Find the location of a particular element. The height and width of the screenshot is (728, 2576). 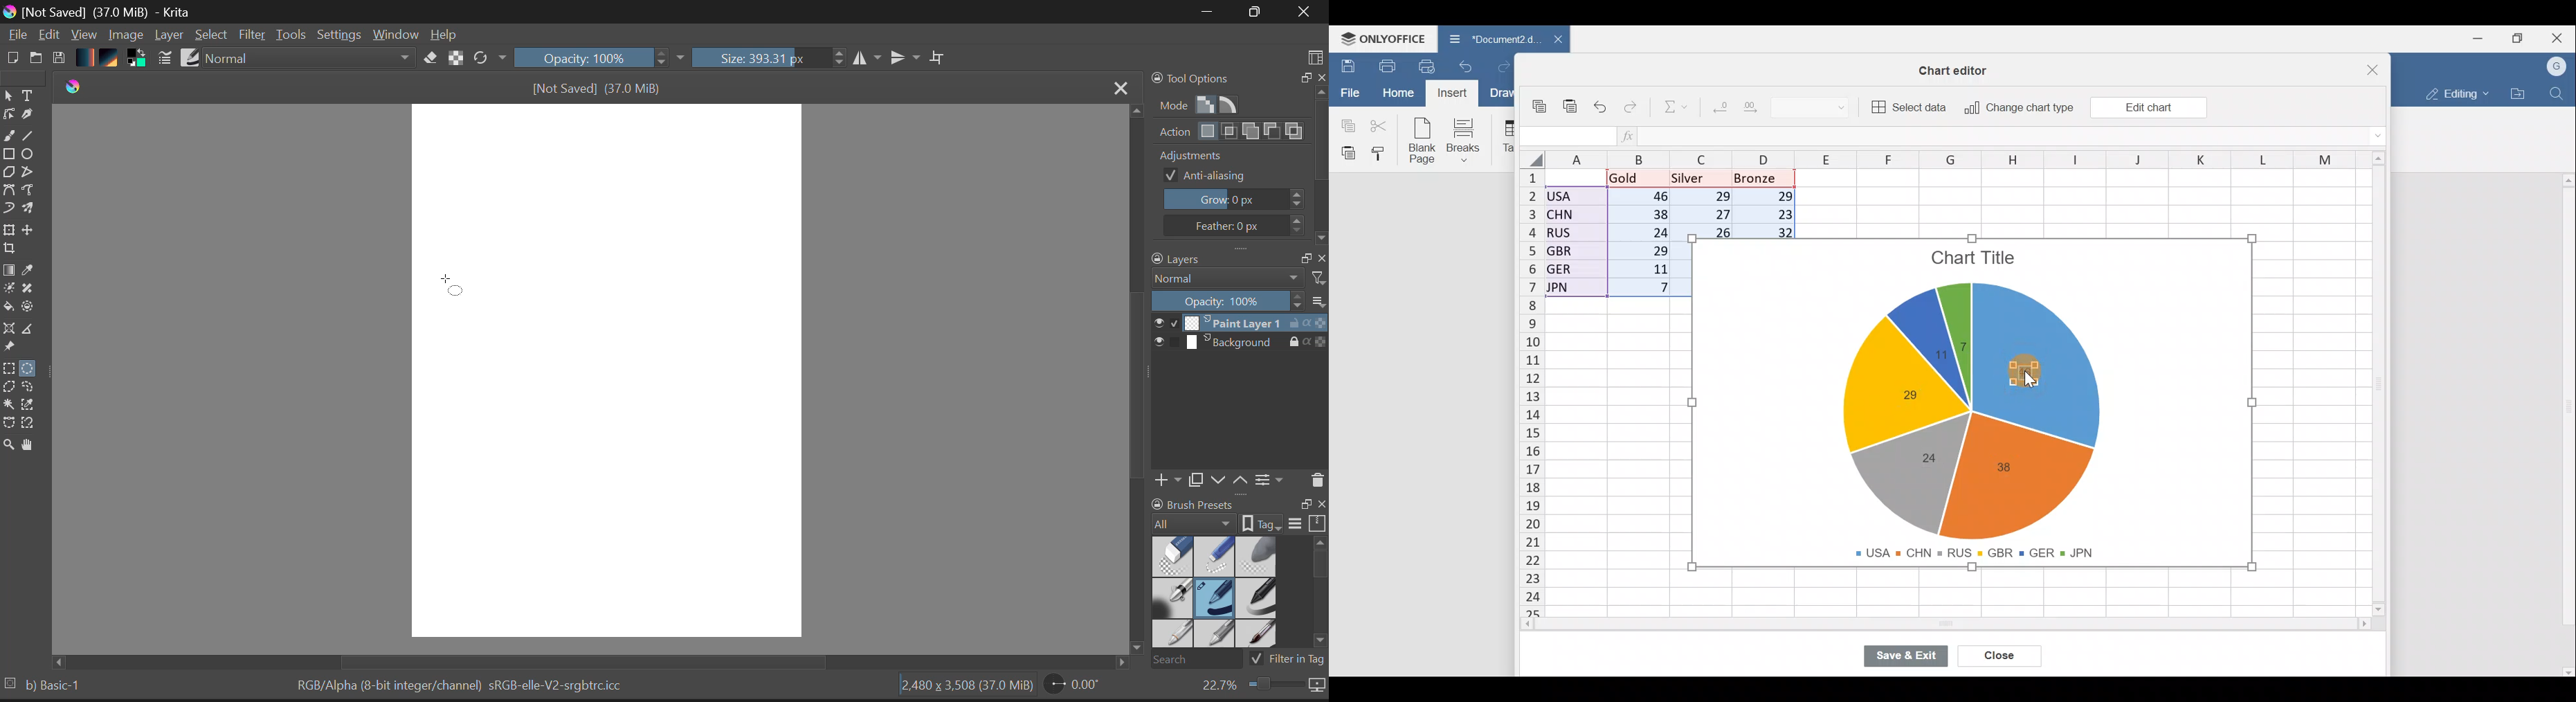

Open file location is located at coordinates (2518, 94).